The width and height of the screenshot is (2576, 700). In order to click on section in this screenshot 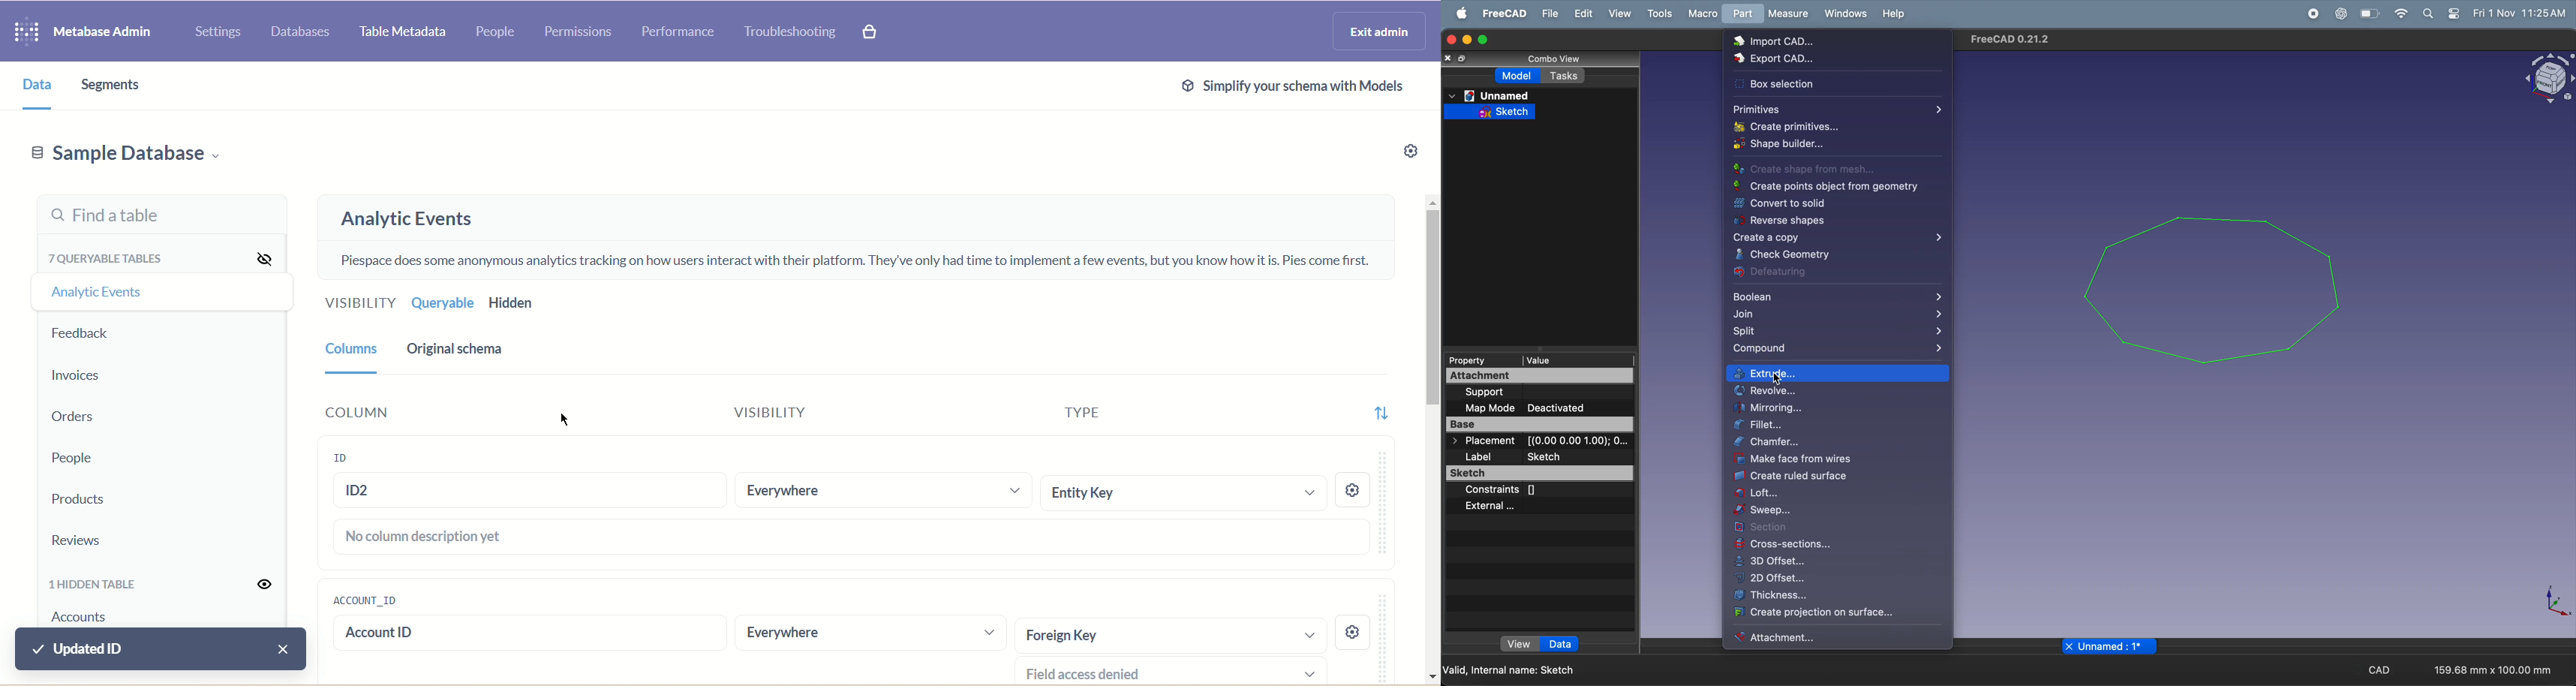, I will do `click(1836, 529)`.